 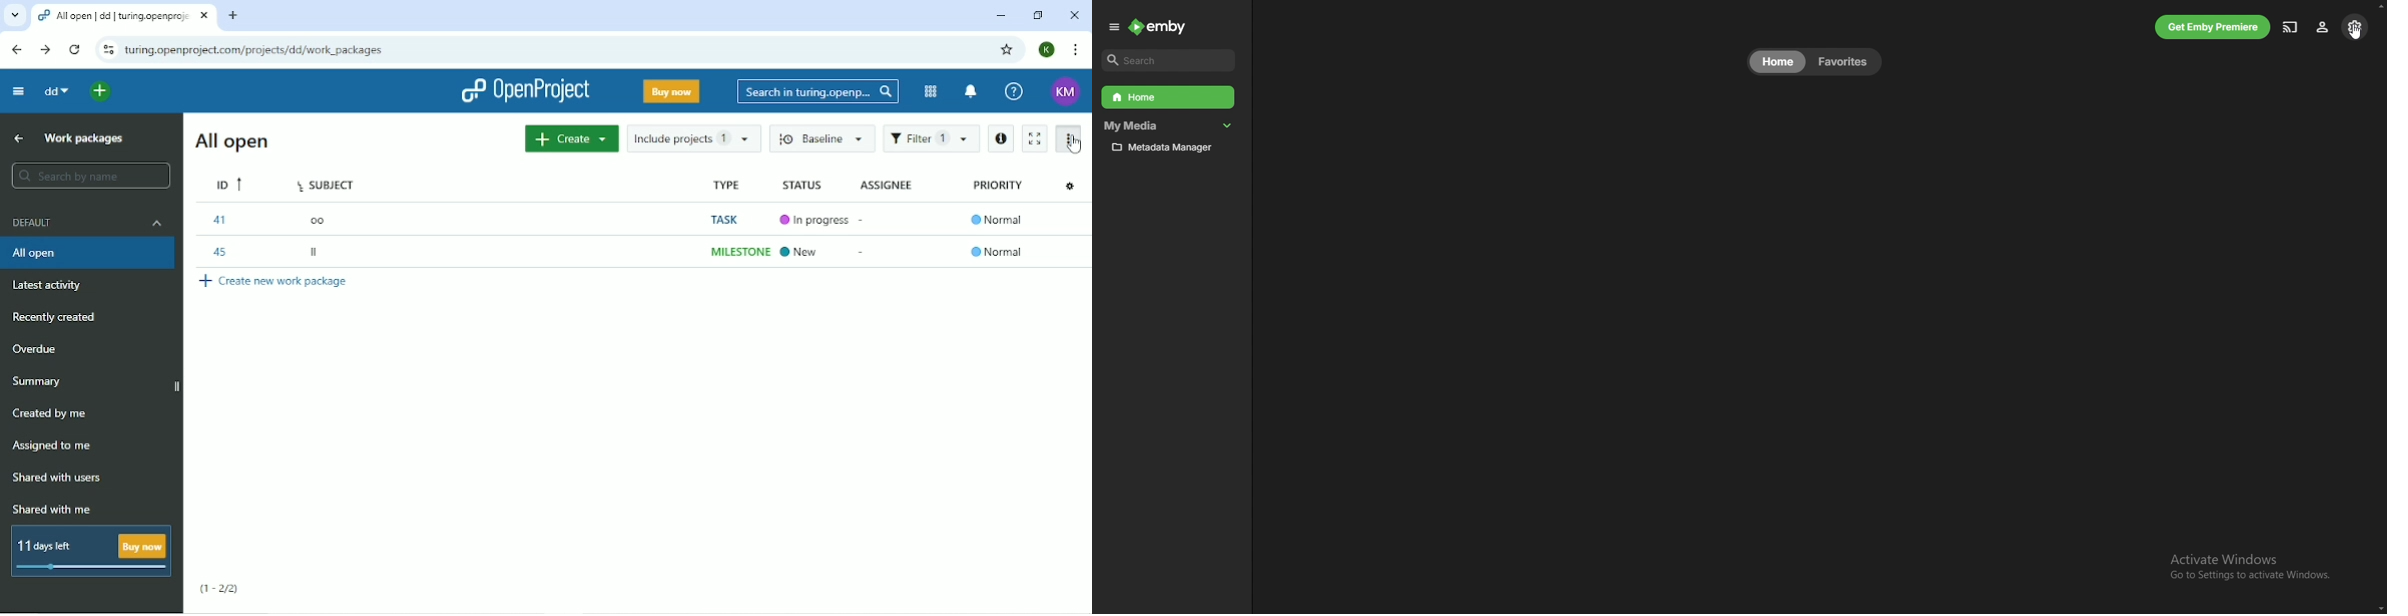 I want to click on All open | dd | turing.openproject.com, so click(x=125, y=17).